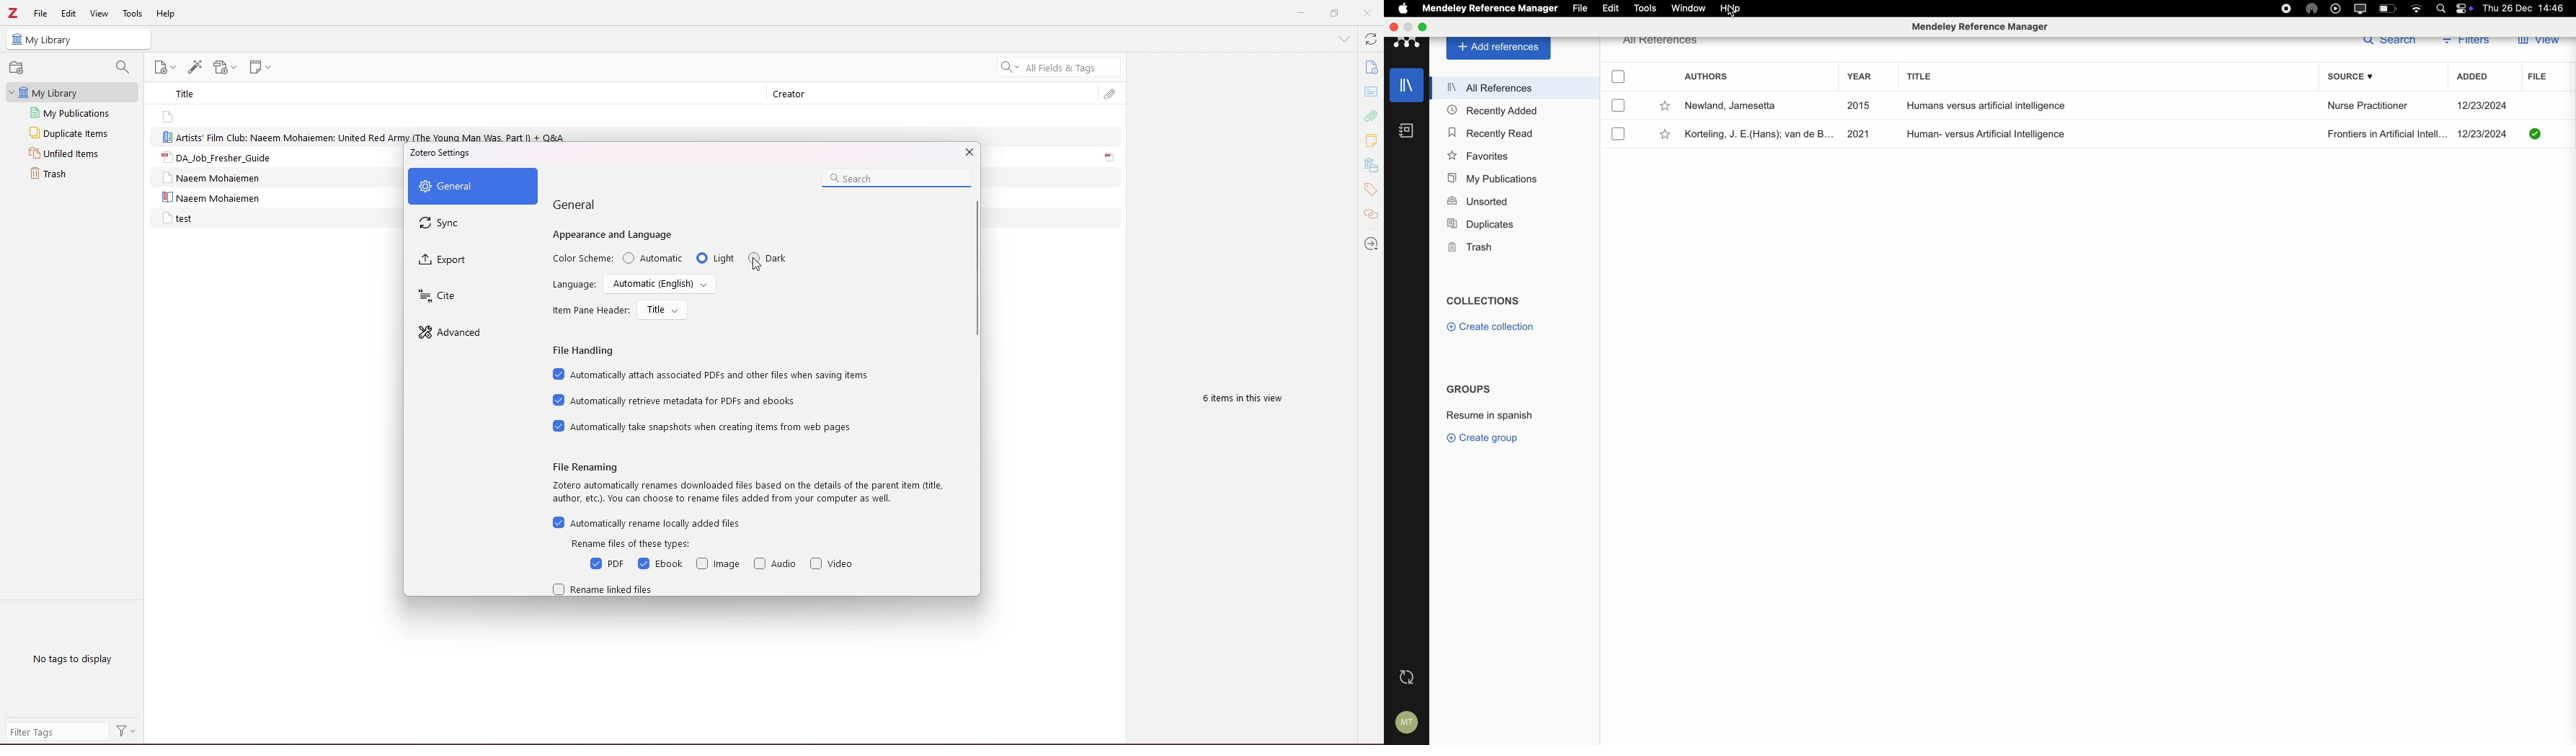 The height and width of the screenshot is (756, 2576). Describe the element at coordinates (263, 67) in the screenshot. I see `new note` at that location.